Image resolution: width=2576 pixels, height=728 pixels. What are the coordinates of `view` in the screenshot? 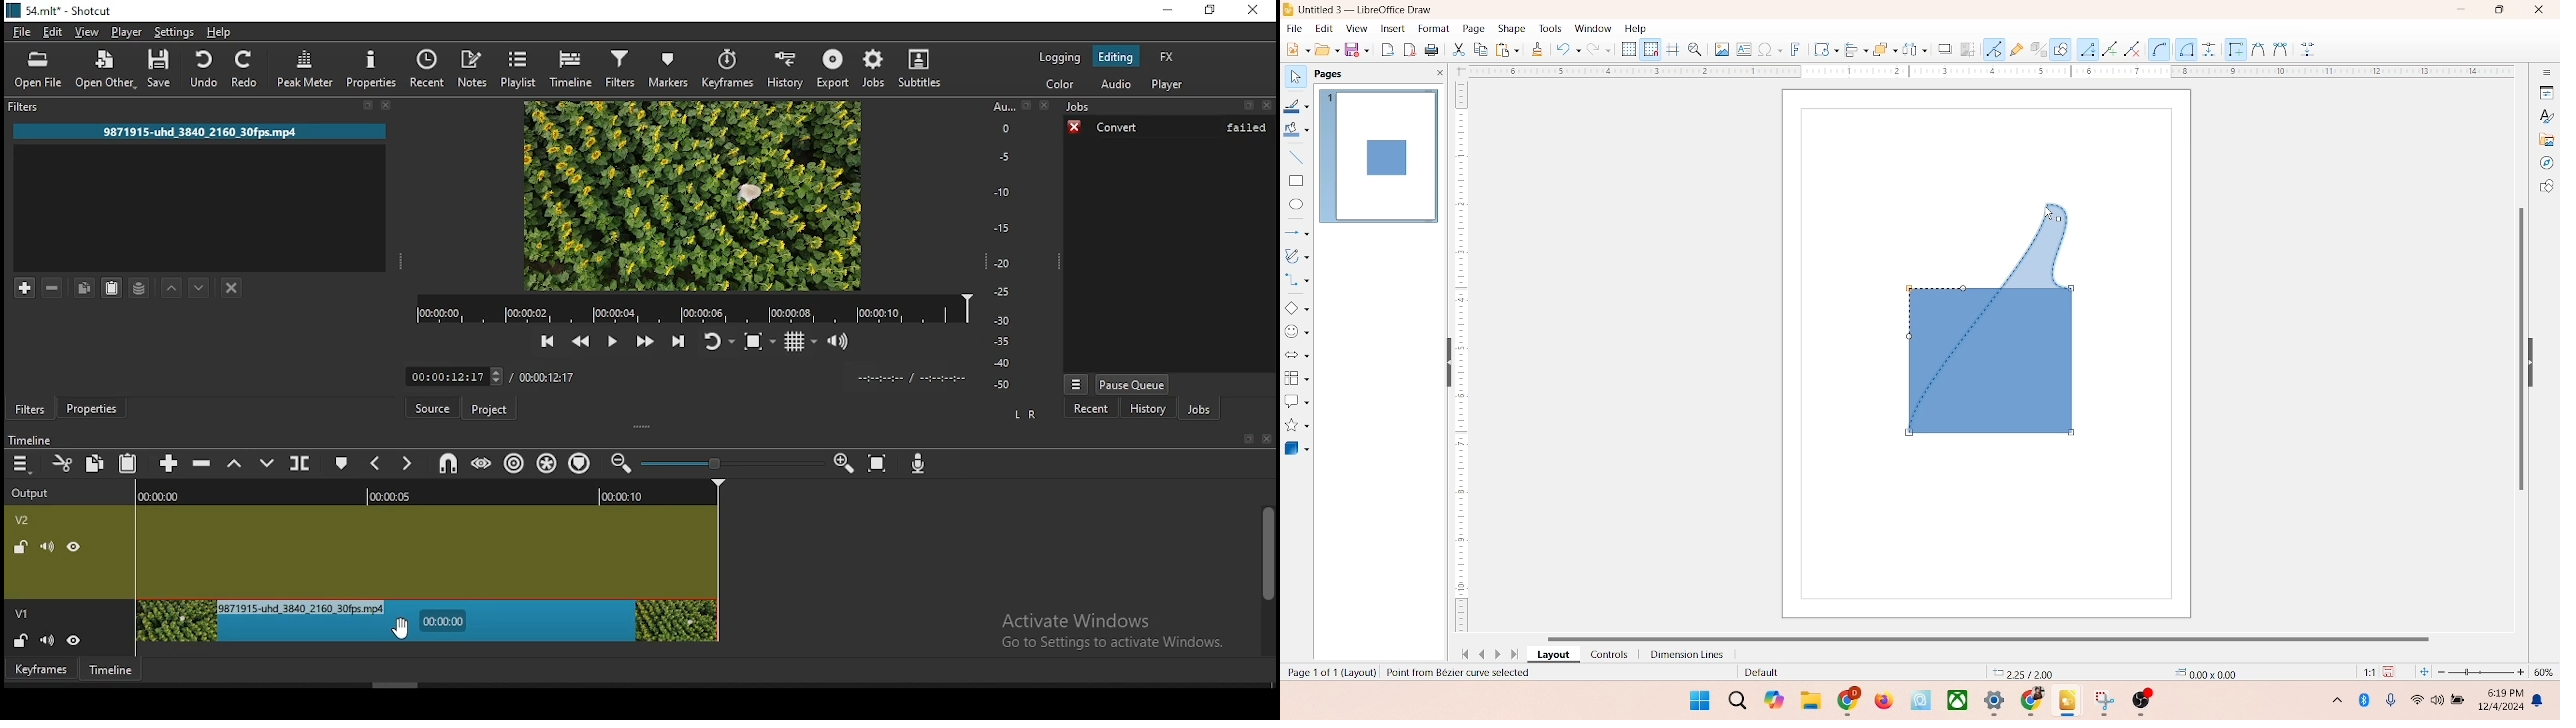 It's located at (87, 33).